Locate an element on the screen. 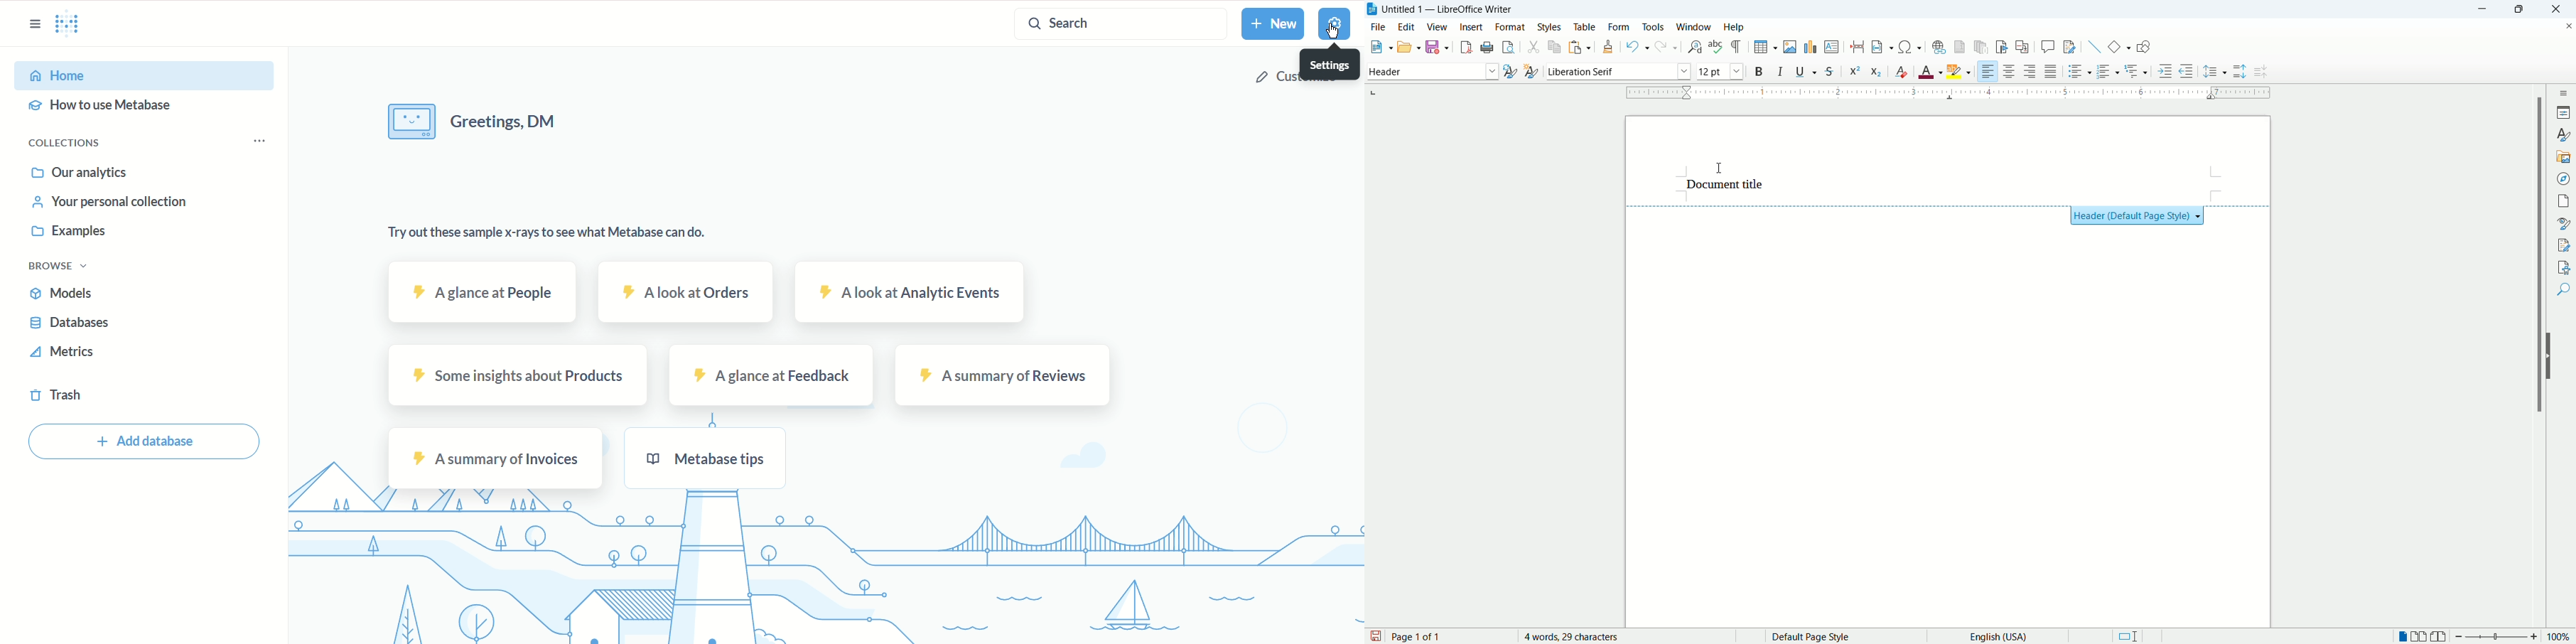 The height and width of the screenshot is (644, 2576). close is located at coordinates (2561, 8).